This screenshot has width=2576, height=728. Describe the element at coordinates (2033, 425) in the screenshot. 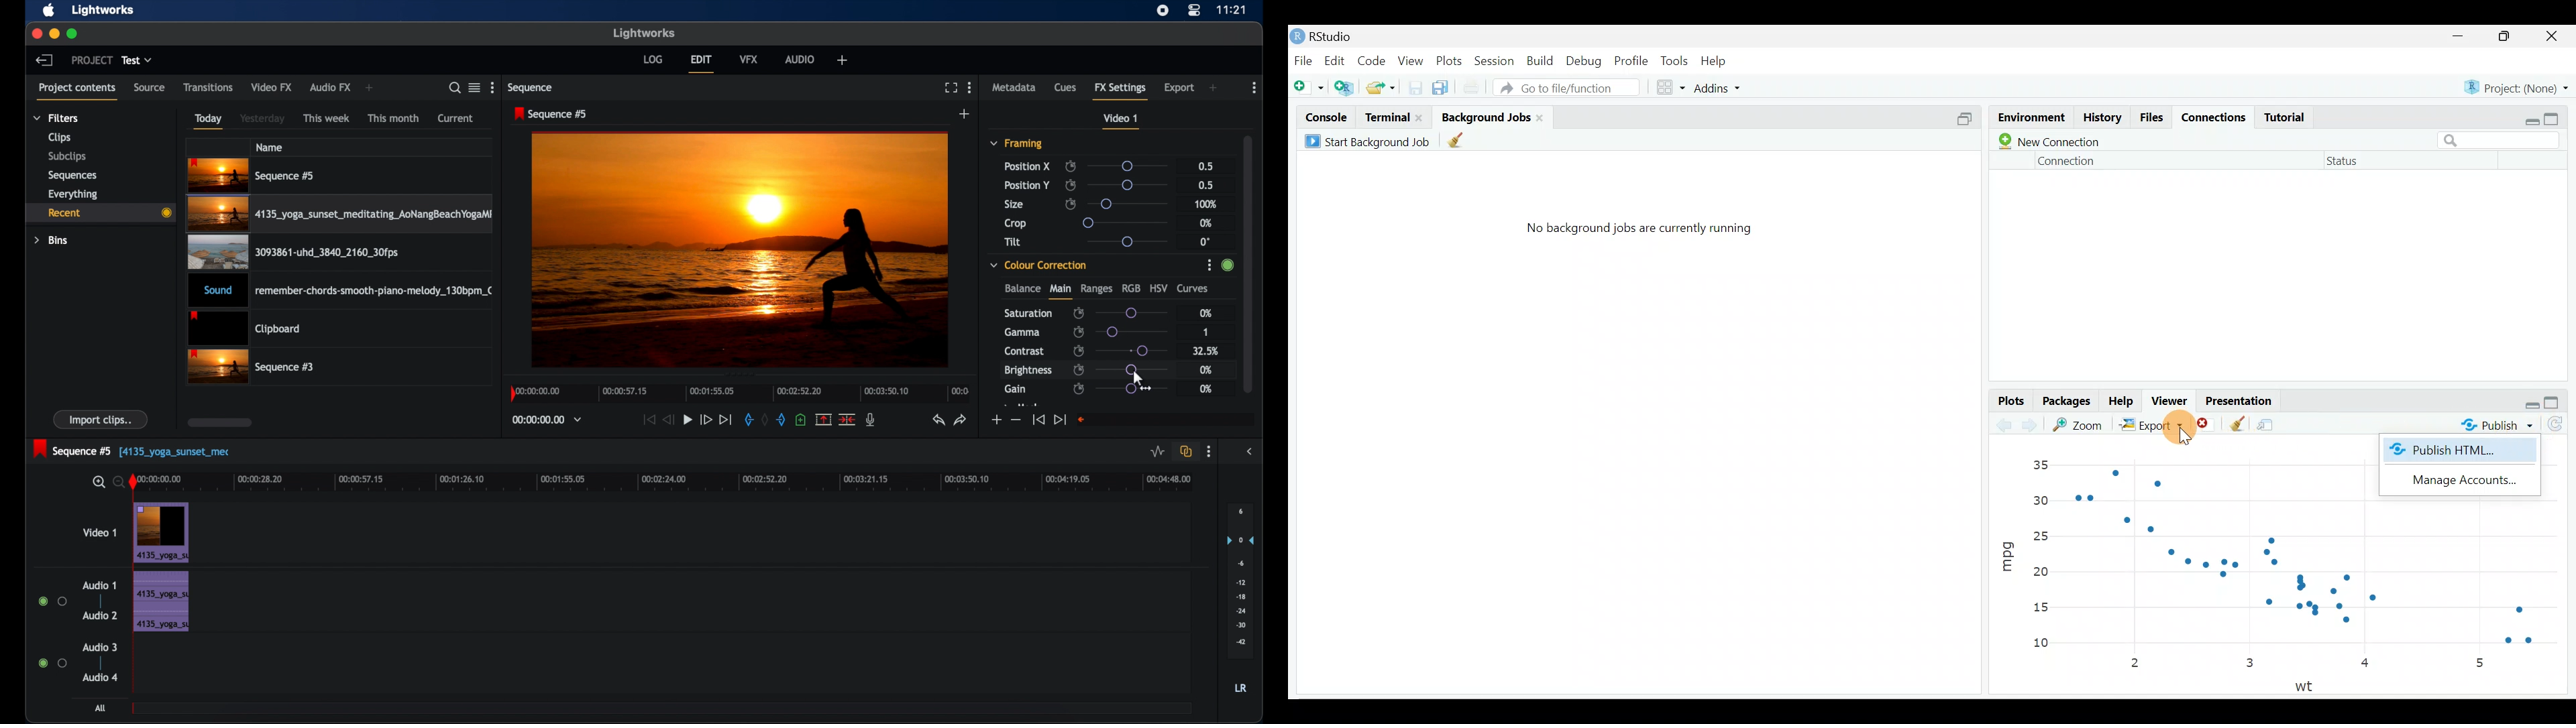

I see `Go forward` at that location.